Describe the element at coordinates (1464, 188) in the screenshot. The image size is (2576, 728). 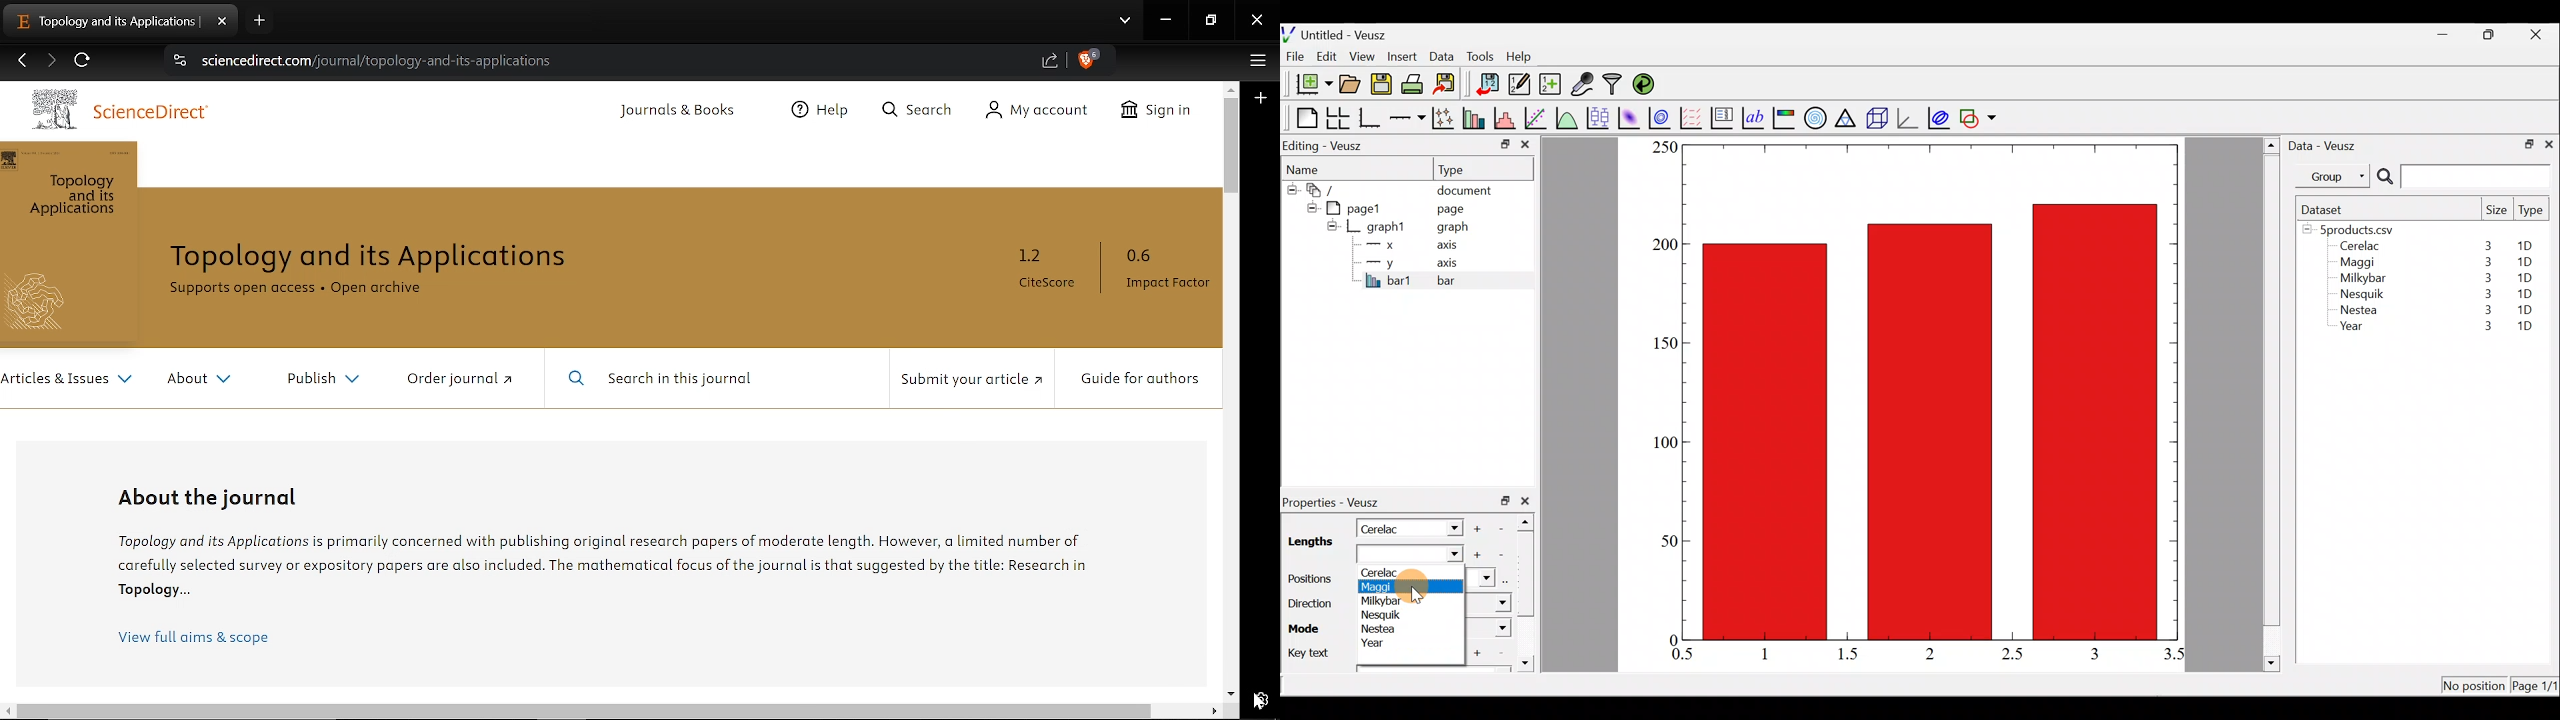
I see `document` at that location.